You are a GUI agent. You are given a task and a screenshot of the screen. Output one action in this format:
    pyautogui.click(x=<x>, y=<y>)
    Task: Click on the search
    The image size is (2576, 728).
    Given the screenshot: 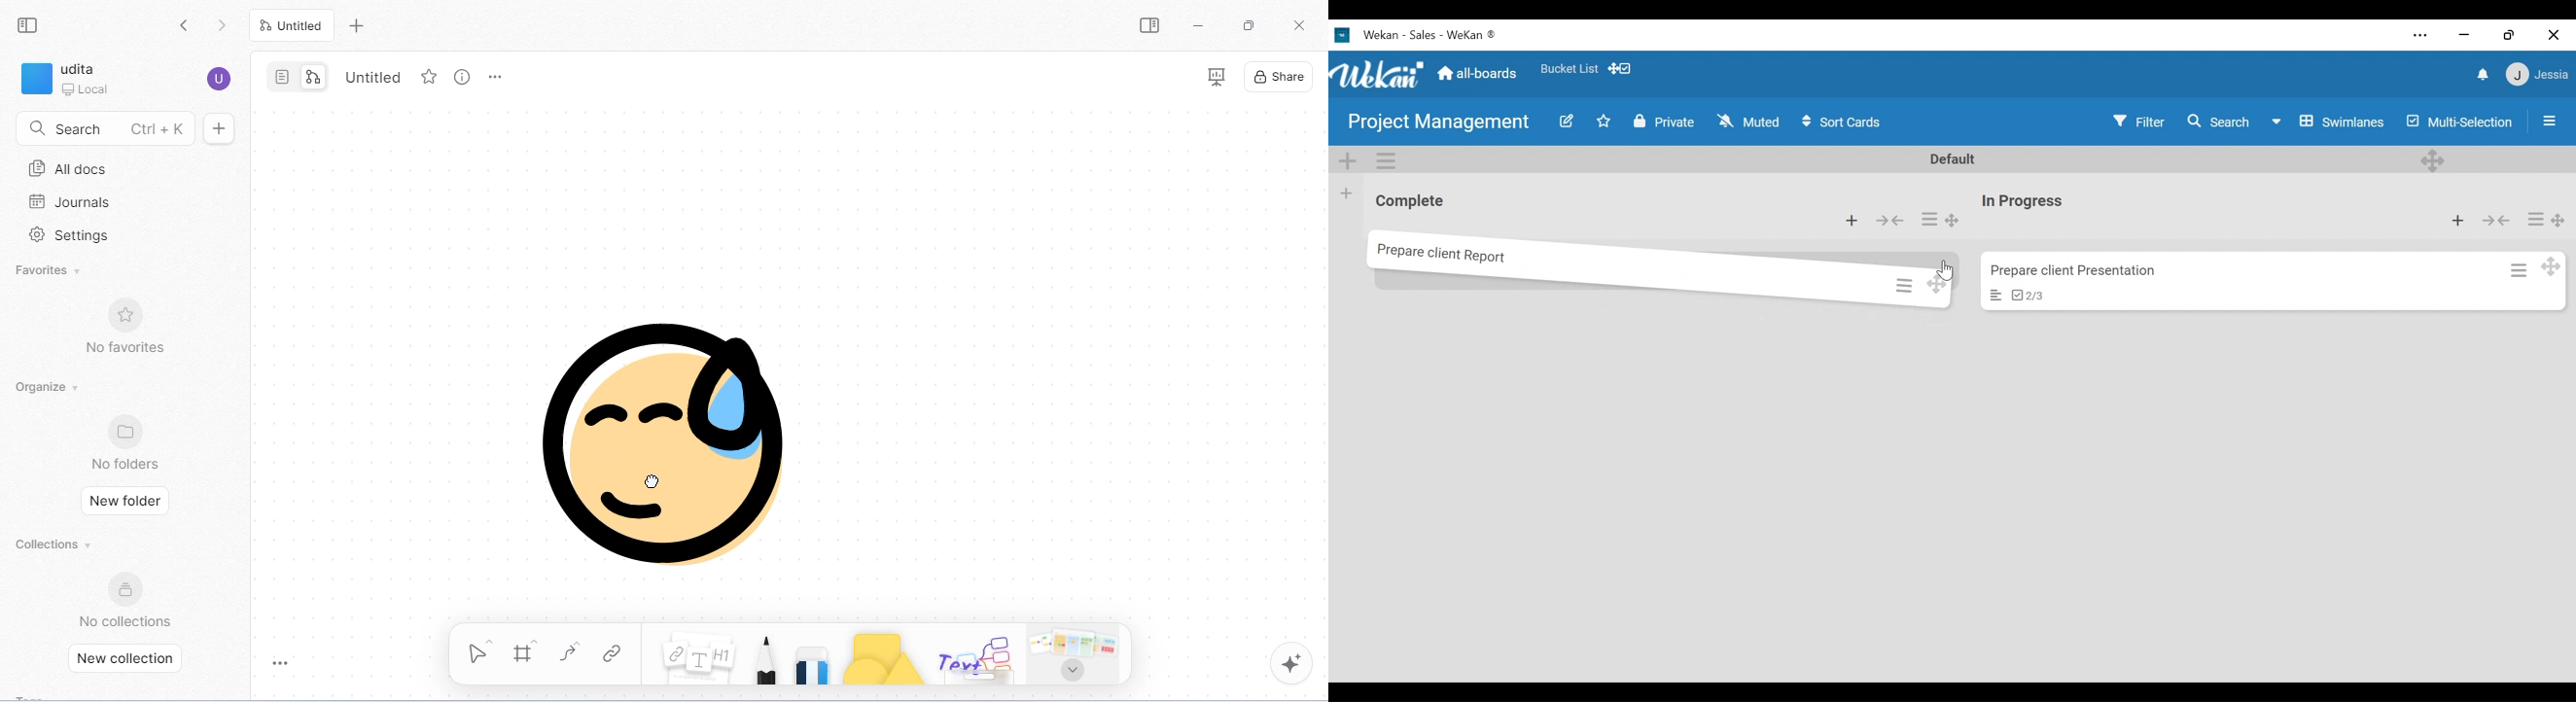 What is the action you would take?
    pyautogui.click(x=105, y=126)
    